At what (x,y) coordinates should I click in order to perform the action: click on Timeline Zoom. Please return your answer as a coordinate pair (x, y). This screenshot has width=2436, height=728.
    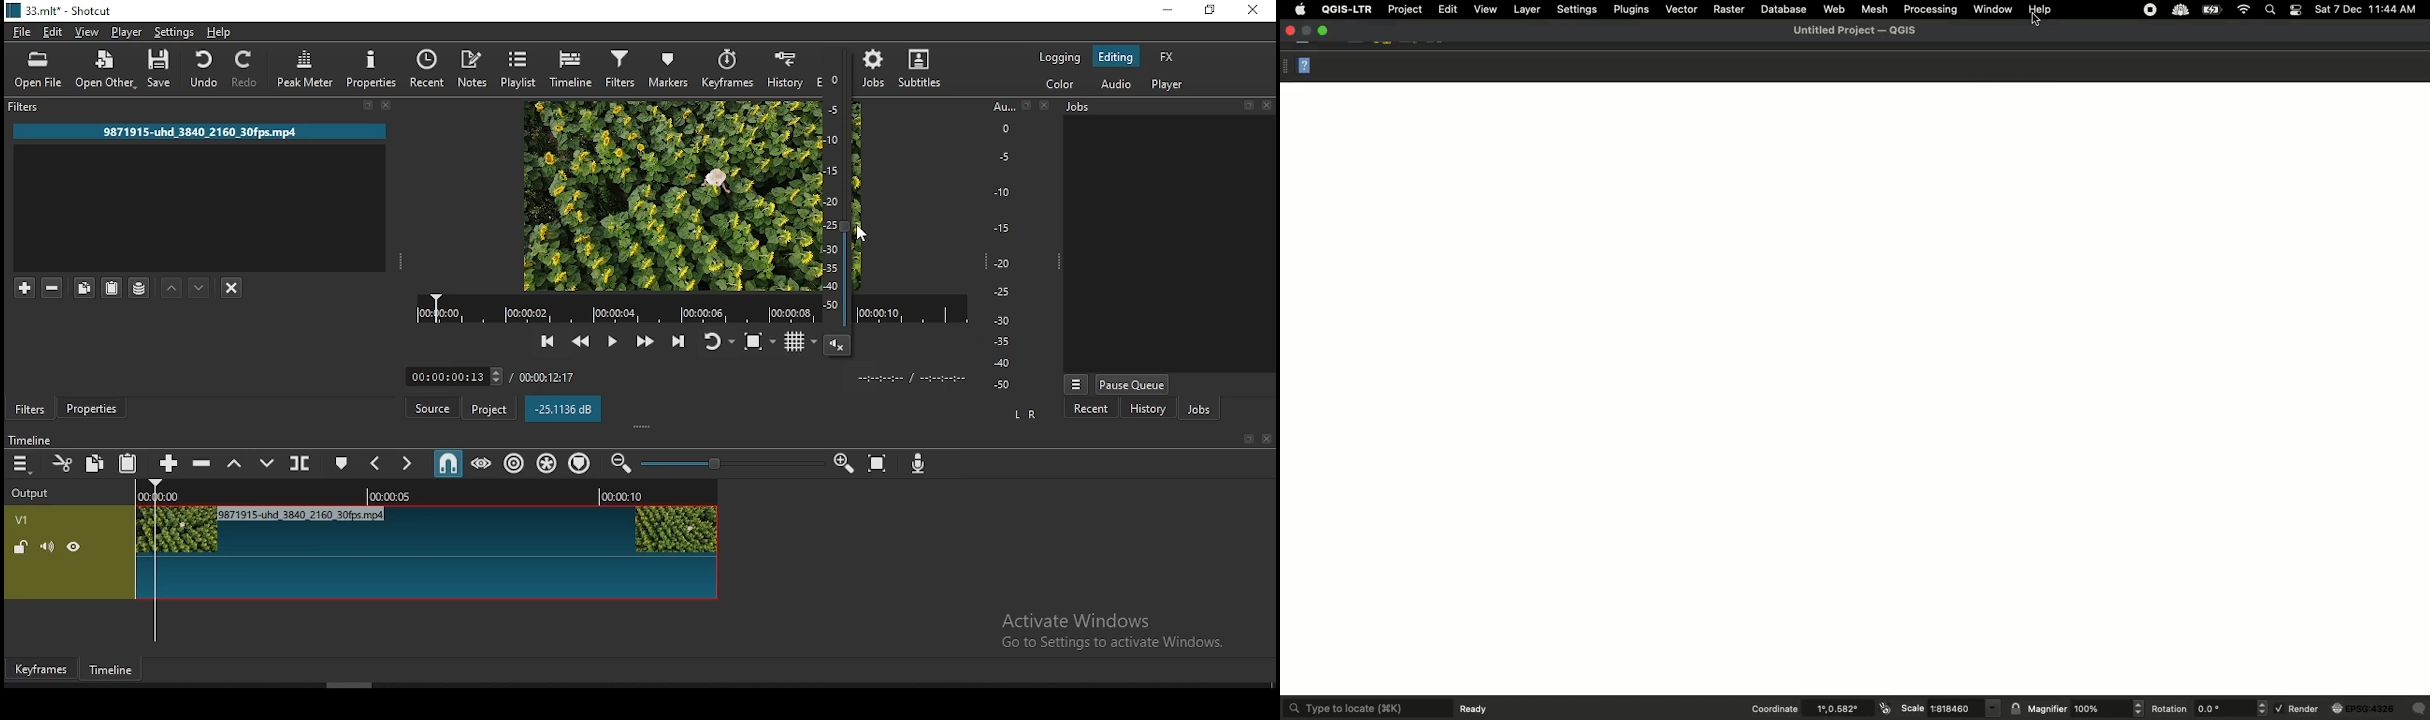
    Looking at the image, I should click on (732, 464).